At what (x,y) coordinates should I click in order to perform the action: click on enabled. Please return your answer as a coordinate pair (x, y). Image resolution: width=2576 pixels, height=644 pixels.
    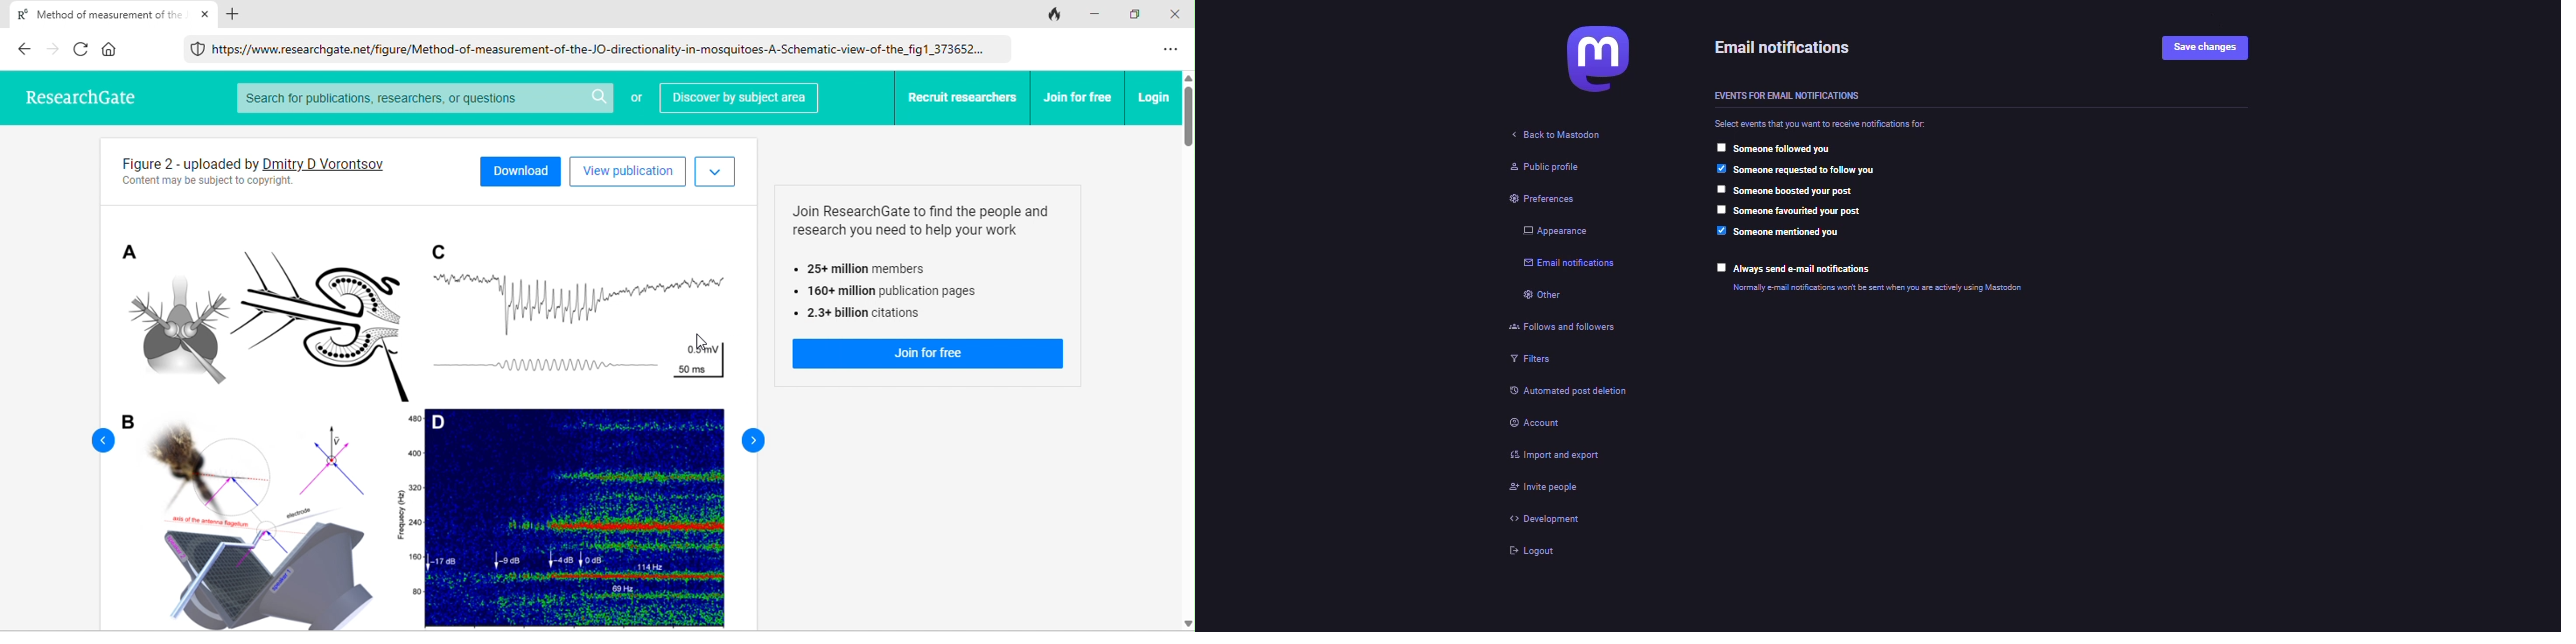
    Looking at the image, I should click on (1722, 230).